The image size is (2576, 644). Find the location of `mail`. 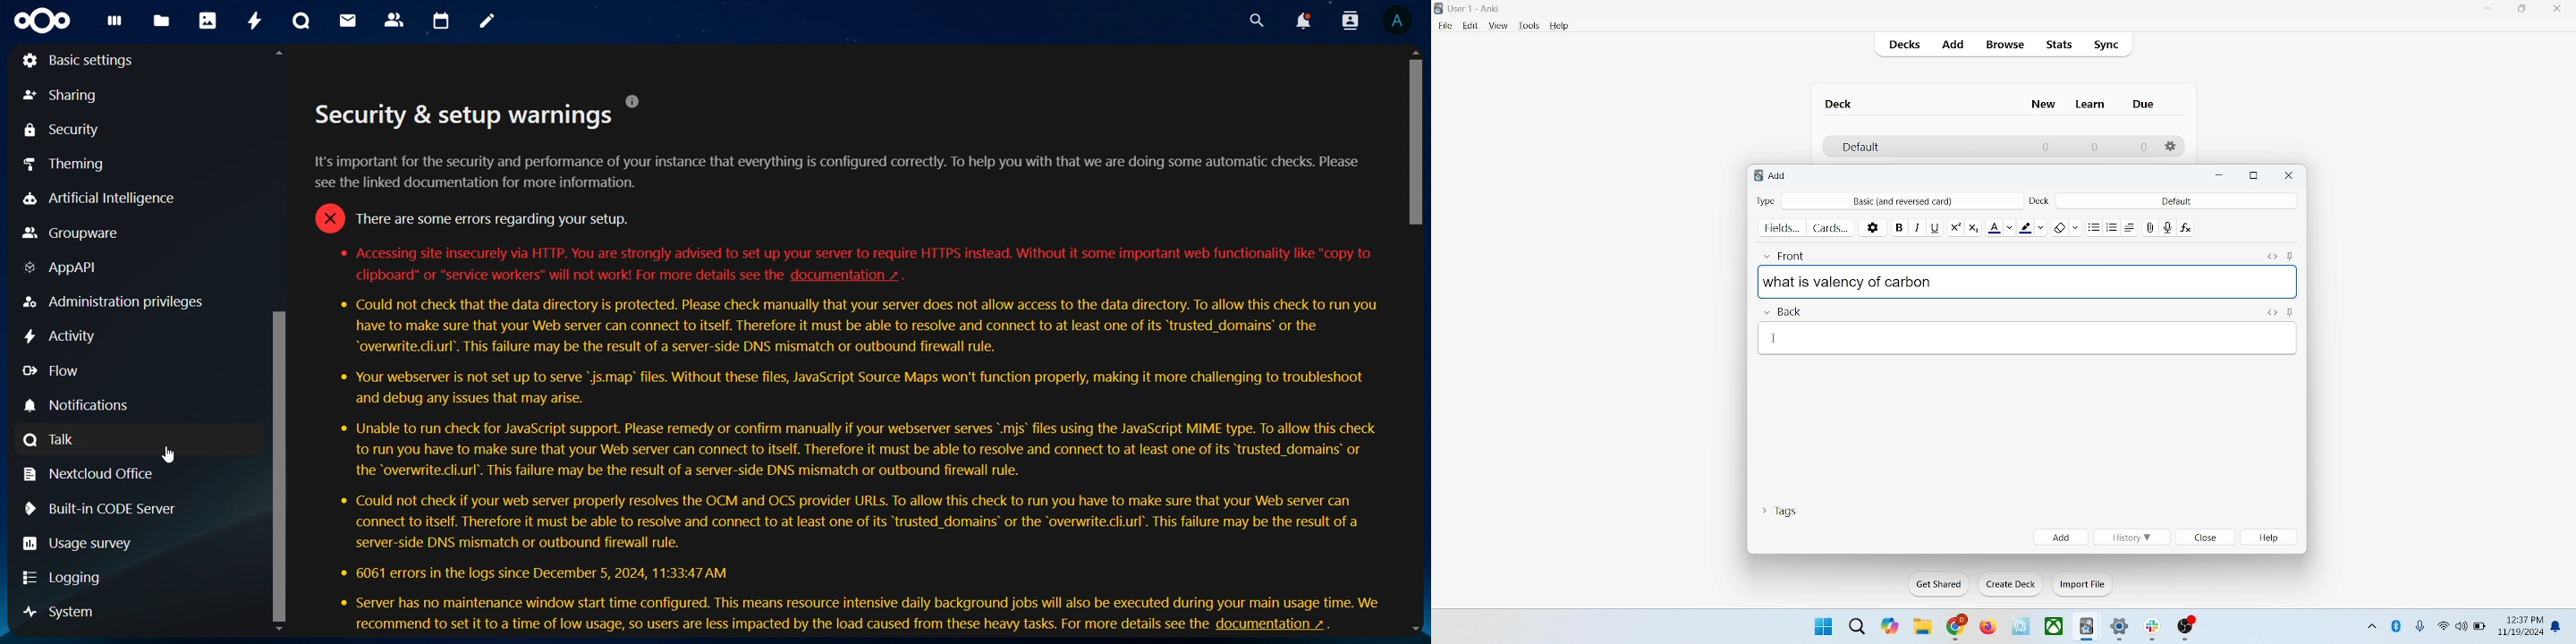

mail is located at coordinates (349, 22).